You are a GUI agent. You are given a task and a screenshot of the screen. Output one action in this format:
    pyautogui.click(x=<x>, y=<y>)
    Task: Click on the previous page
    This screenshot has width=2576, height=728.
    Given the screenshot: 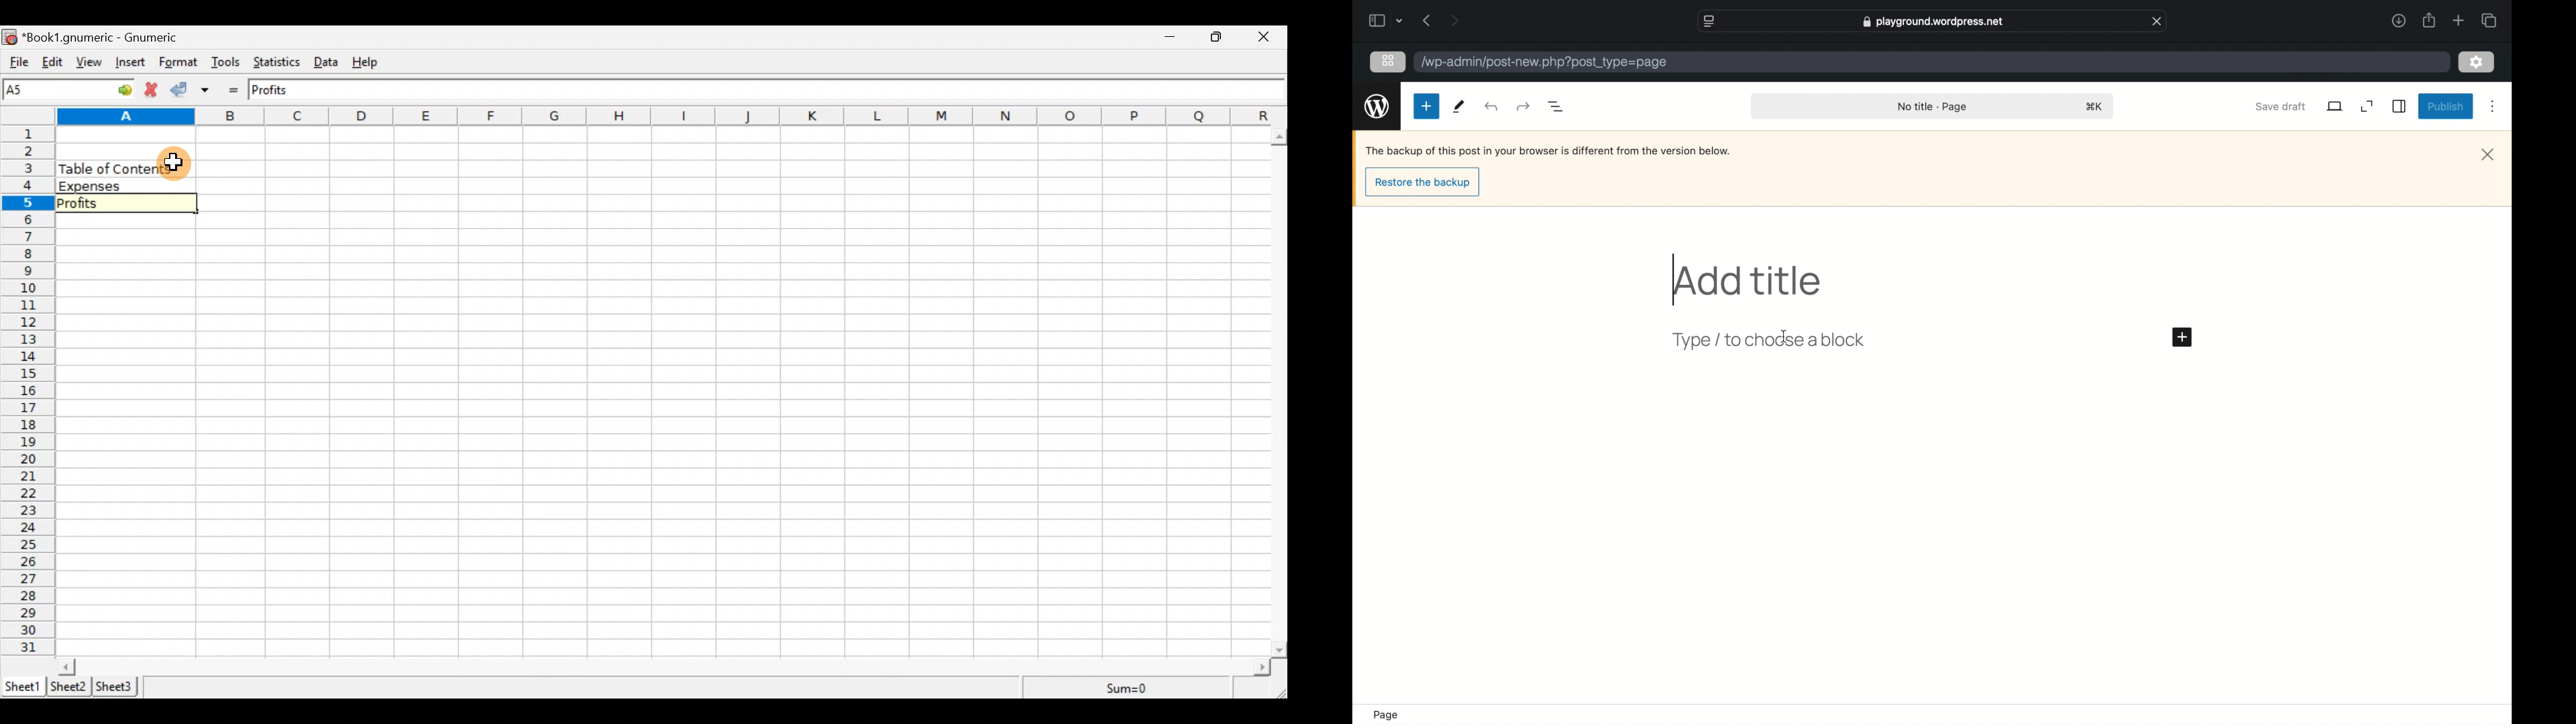 What is the action you would take?
    pyautogui.click(x=1426, y=20)
    